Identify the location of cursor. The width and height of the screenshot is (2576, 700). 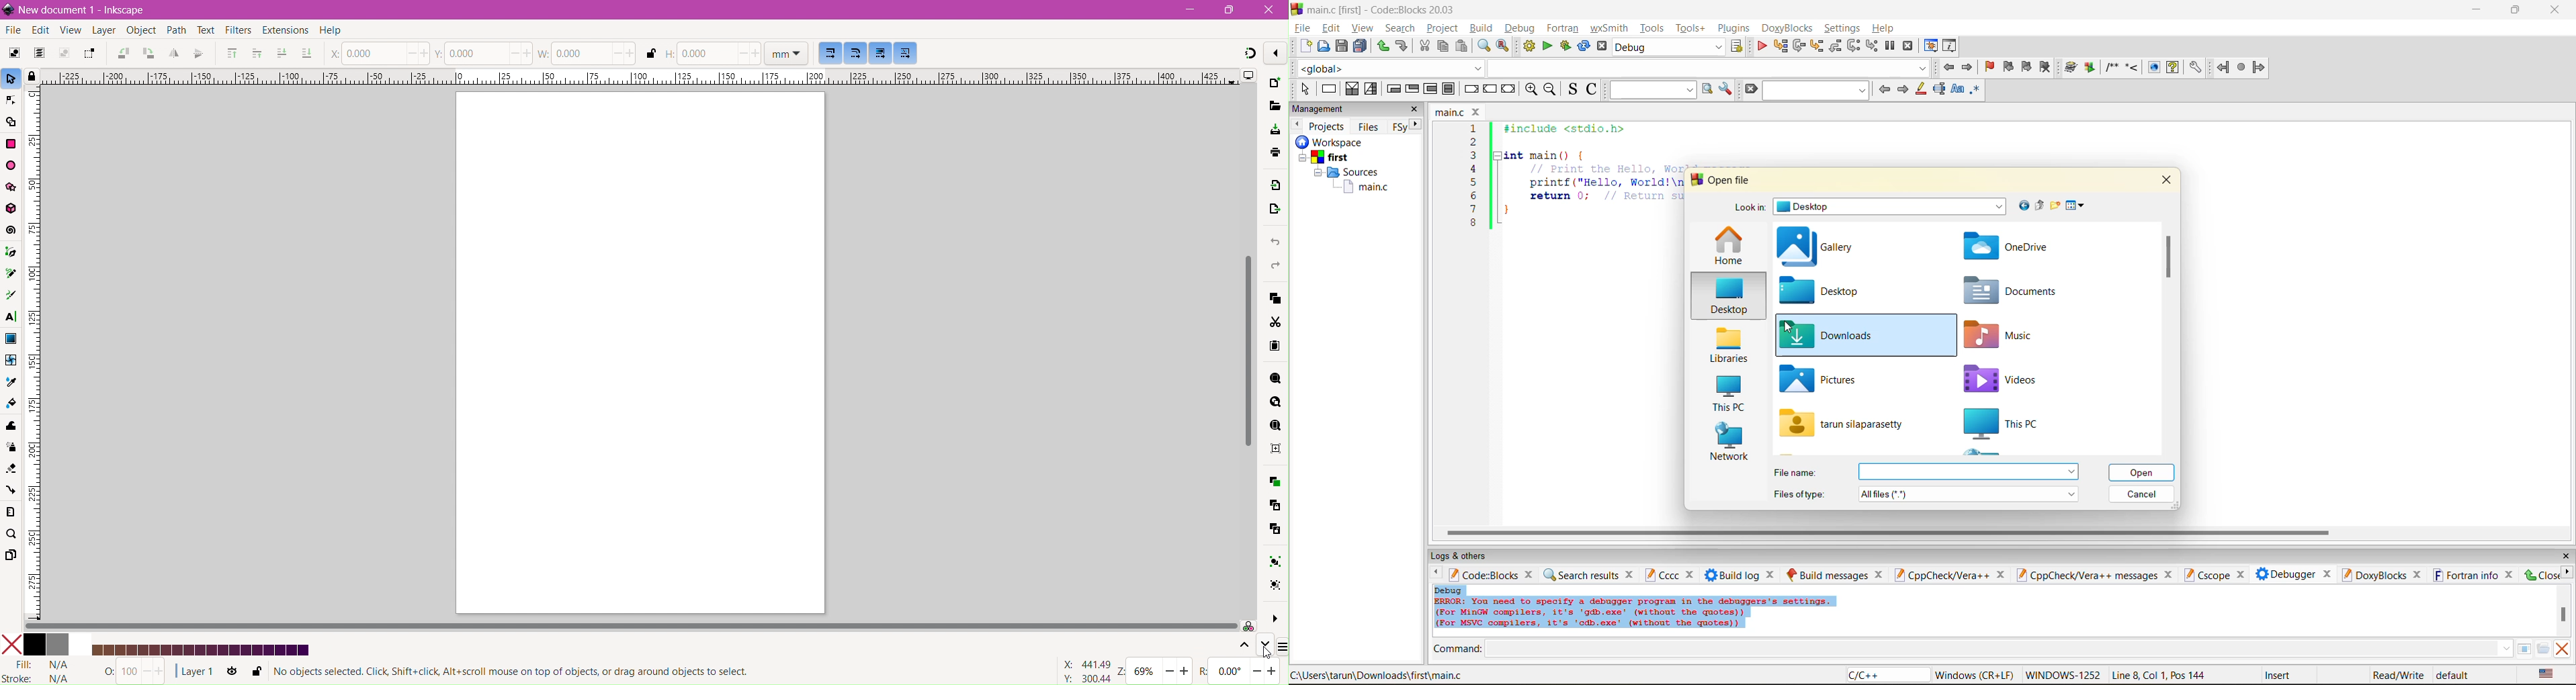
(1789, 328).